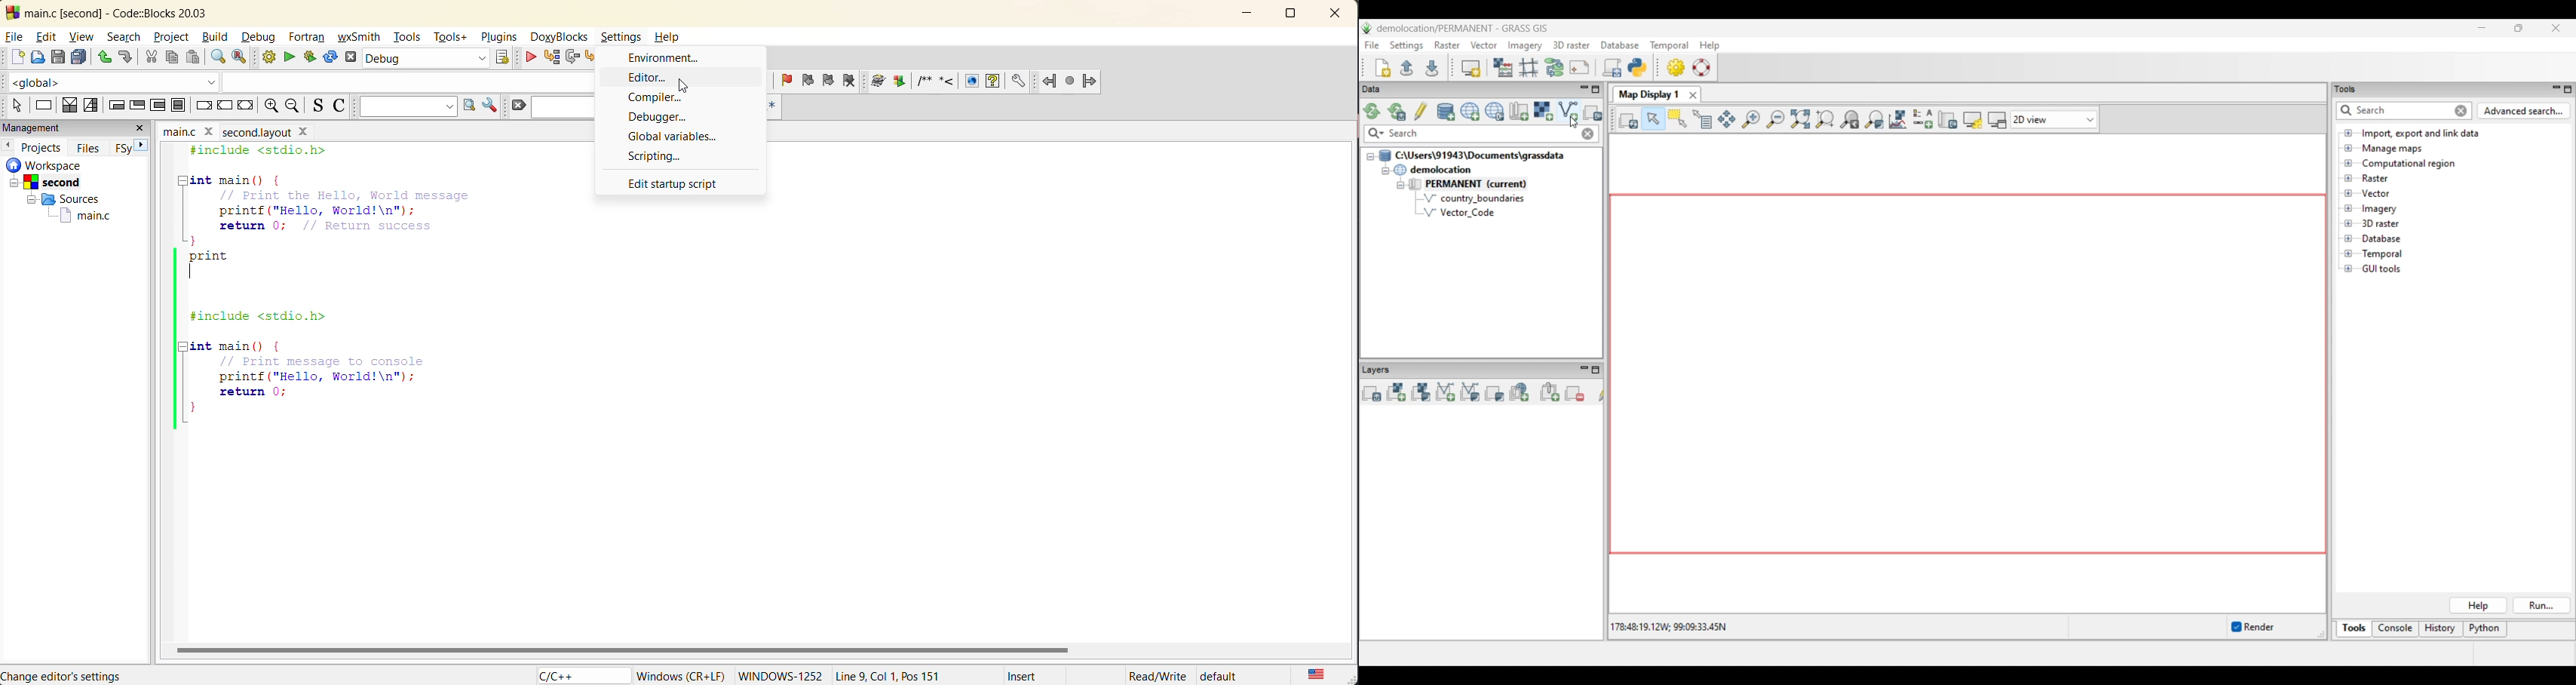 The width and height of the screenshot is (2576, 700). What do you see at coordinates (262, 38) in the screenshot?
I see `debug` at bounding box center [262, 38].